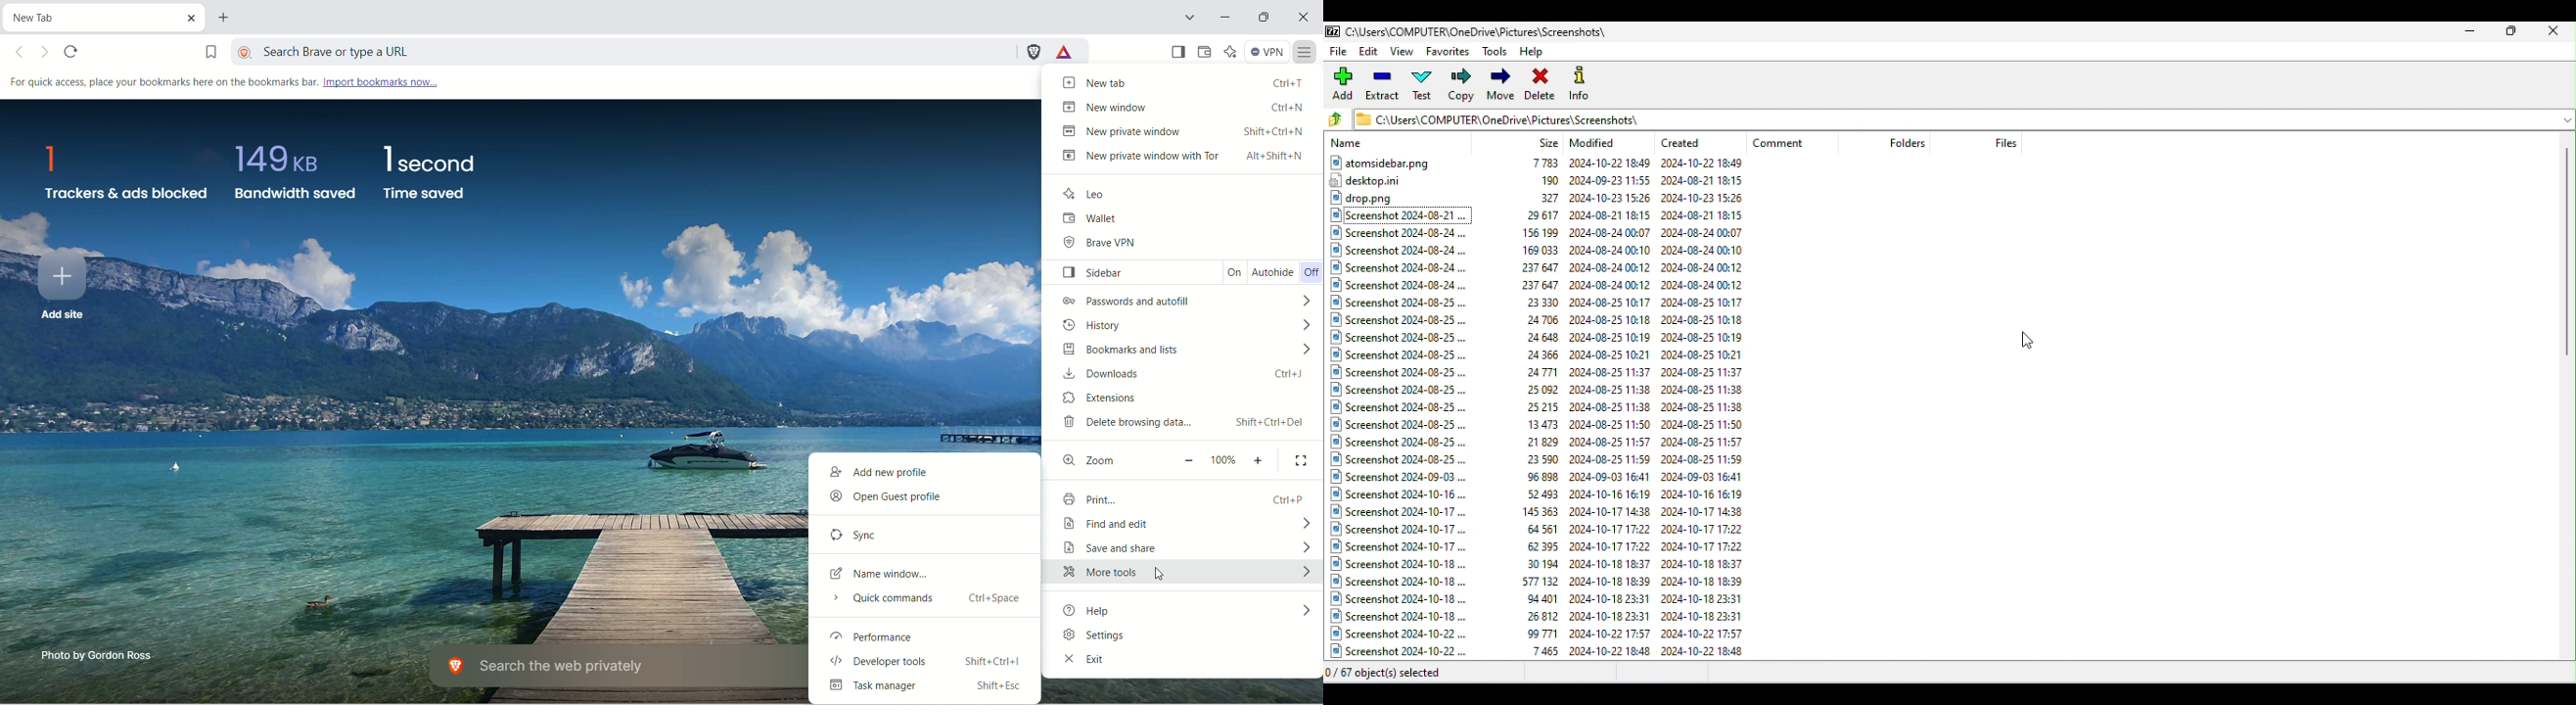 The height and width of the screenshot is (728, 2576). I want to click on Edit, so click(1370, 54).